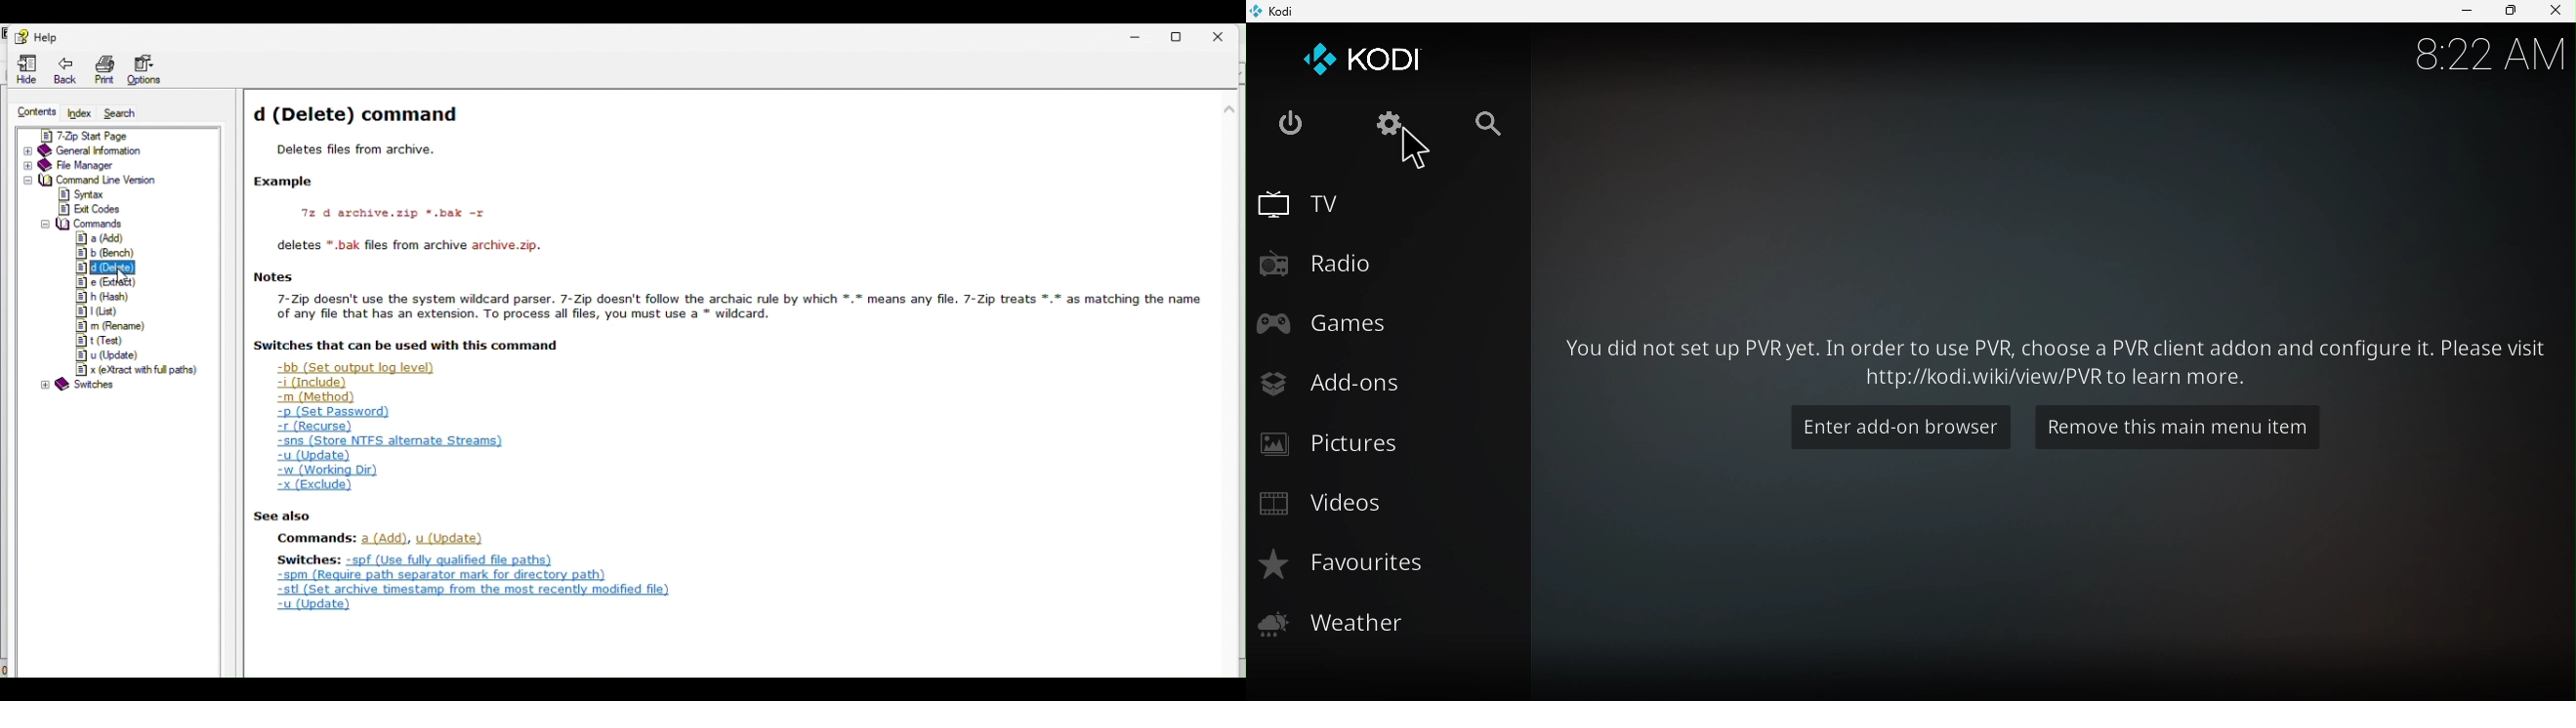 The image size is (2576, 728). What do you see at coordinates (1366, 58) in the screenshot?
I see `Kodi icon` at bounding box center [1366, 58].